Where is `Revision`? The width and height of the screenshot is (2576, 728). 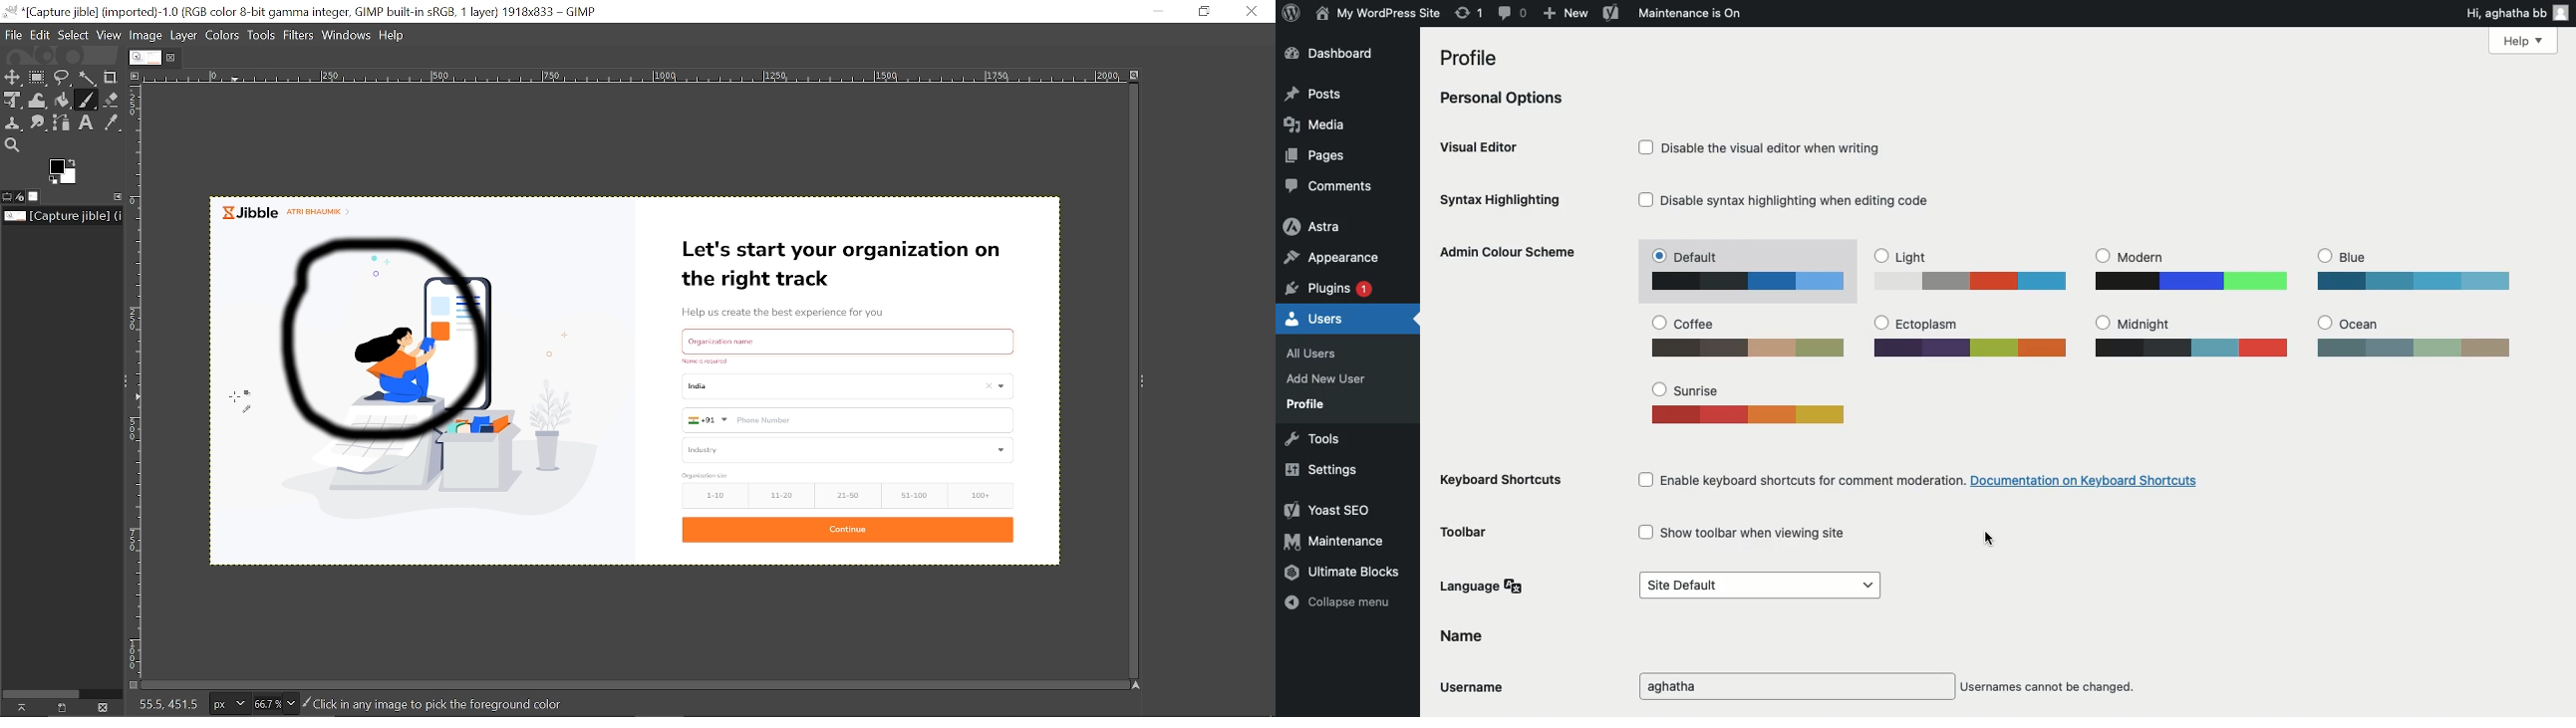
Revision is located at coordinates (1469, 13).